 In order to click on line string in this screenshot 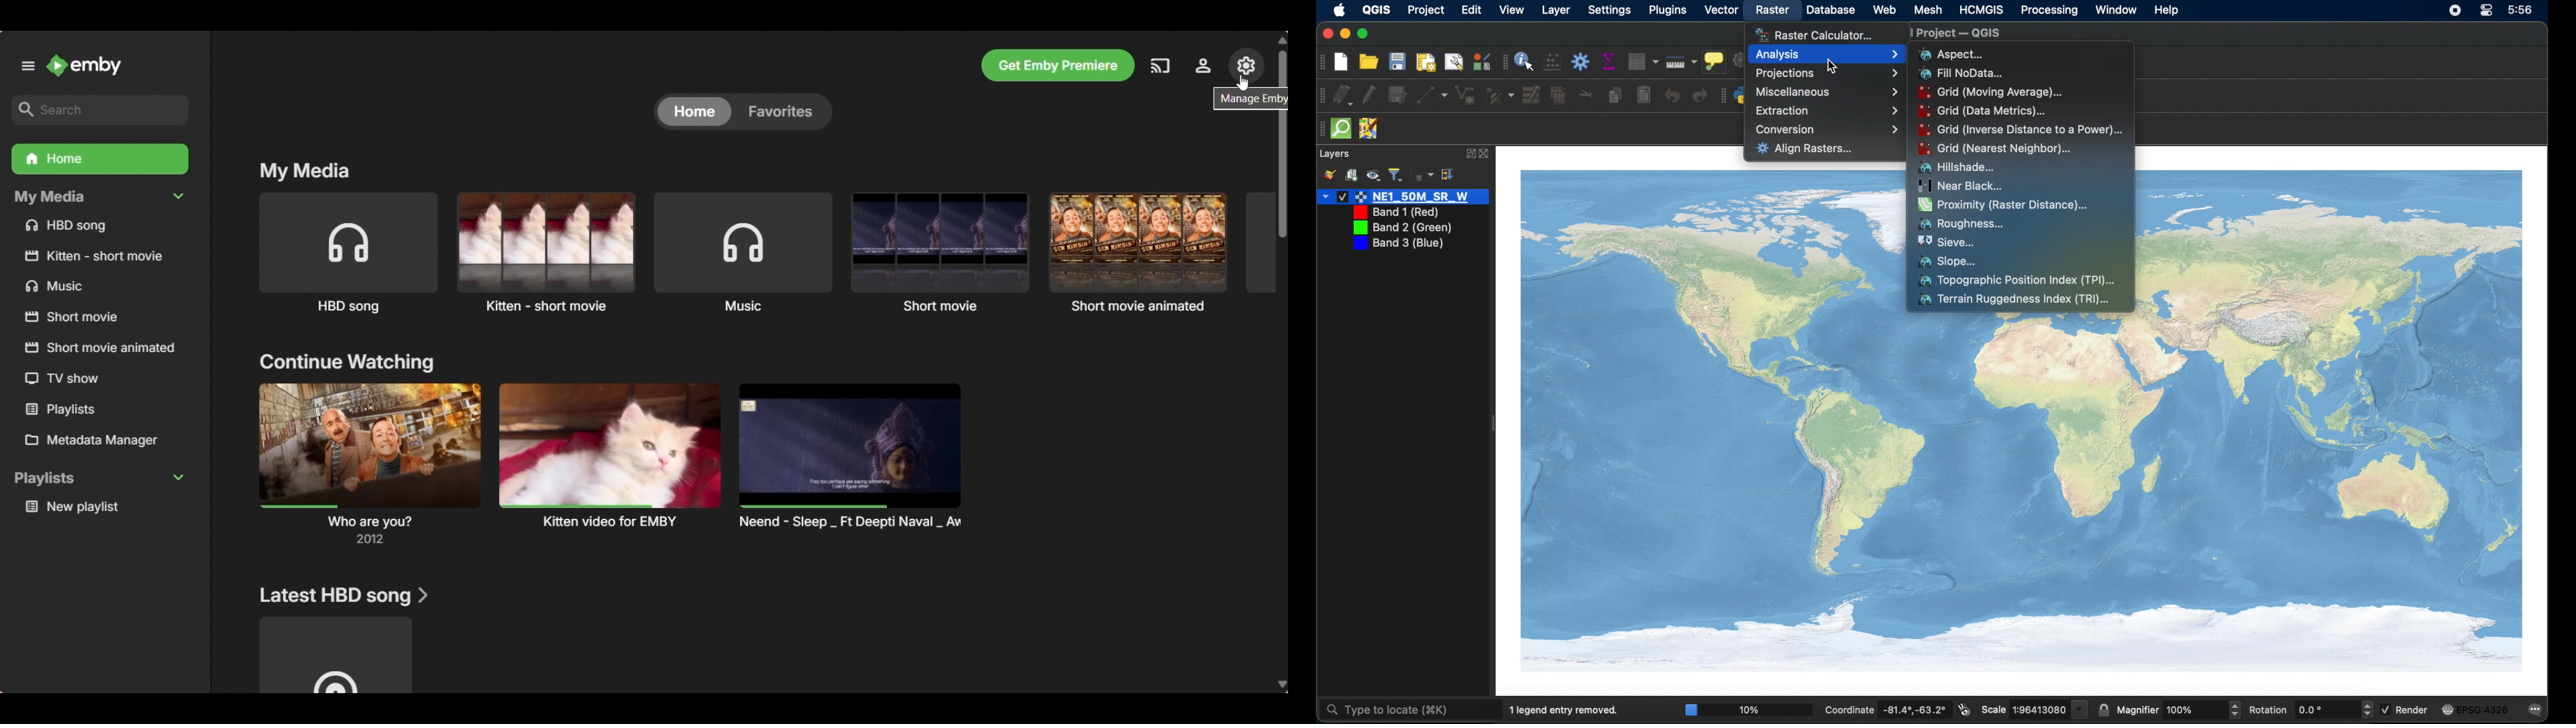, I will do `click(1465, 95)`.